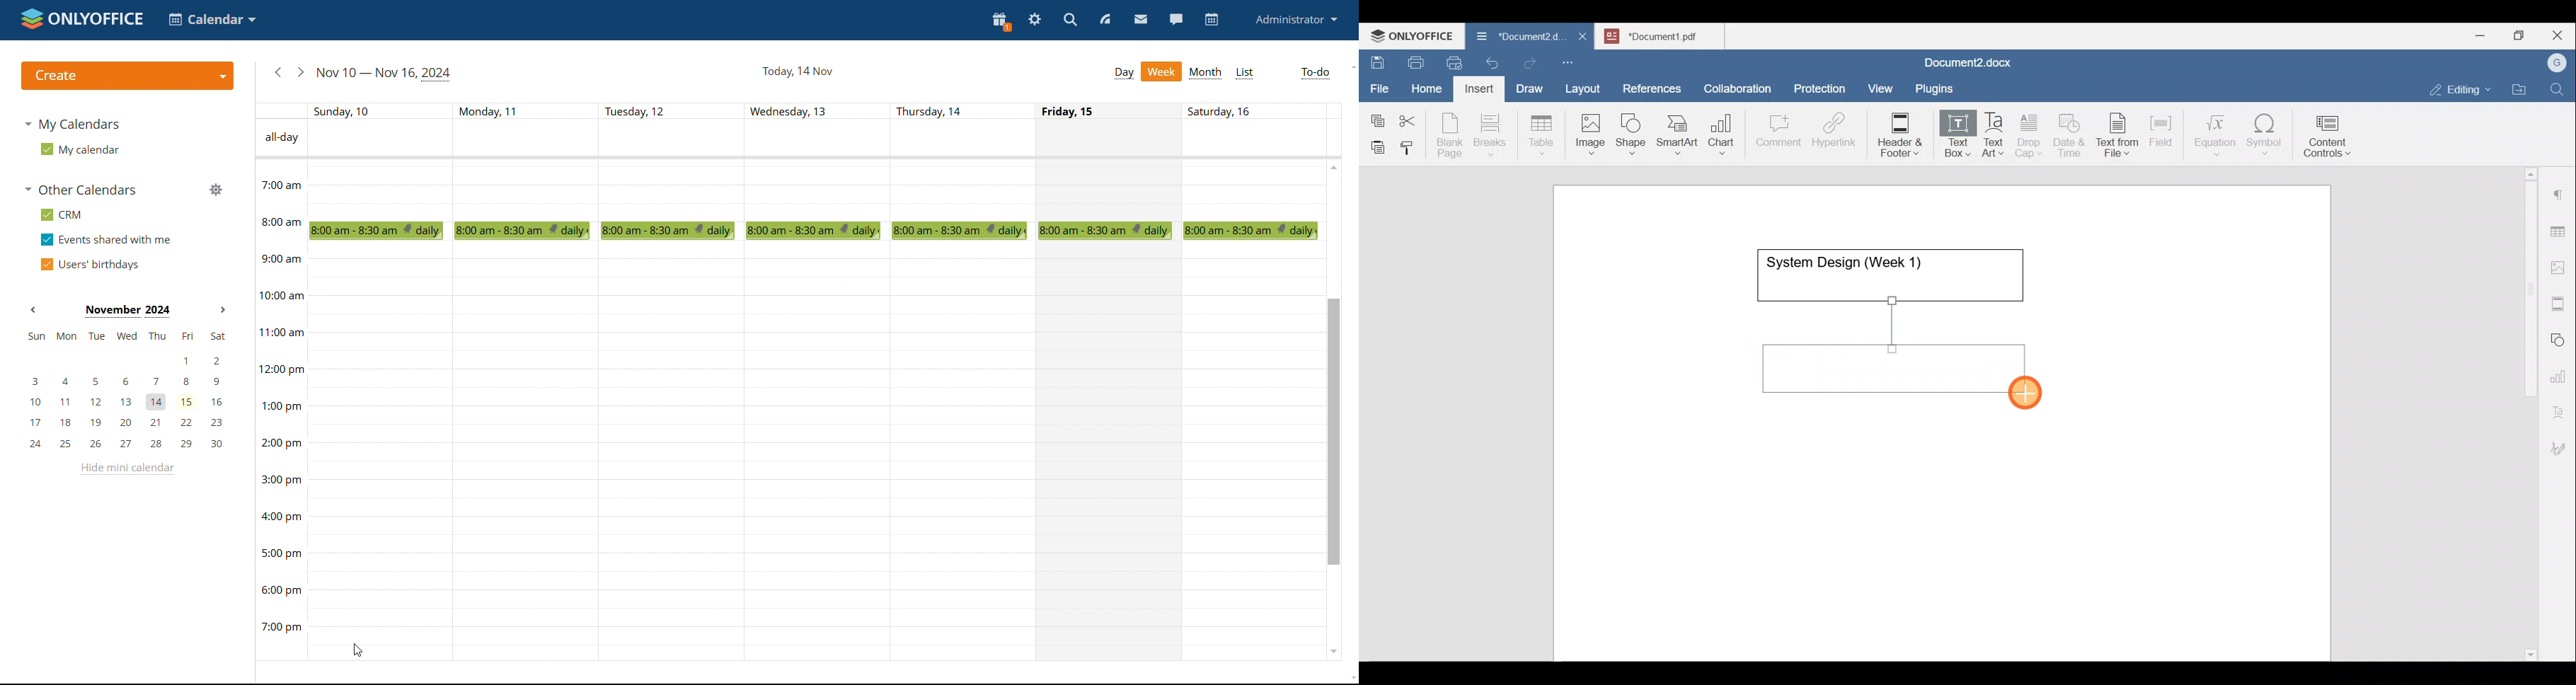  What do you see at coordinates (1375, 144) in the screenshot?
I see `Paste` at bounding box center [1375, 144].